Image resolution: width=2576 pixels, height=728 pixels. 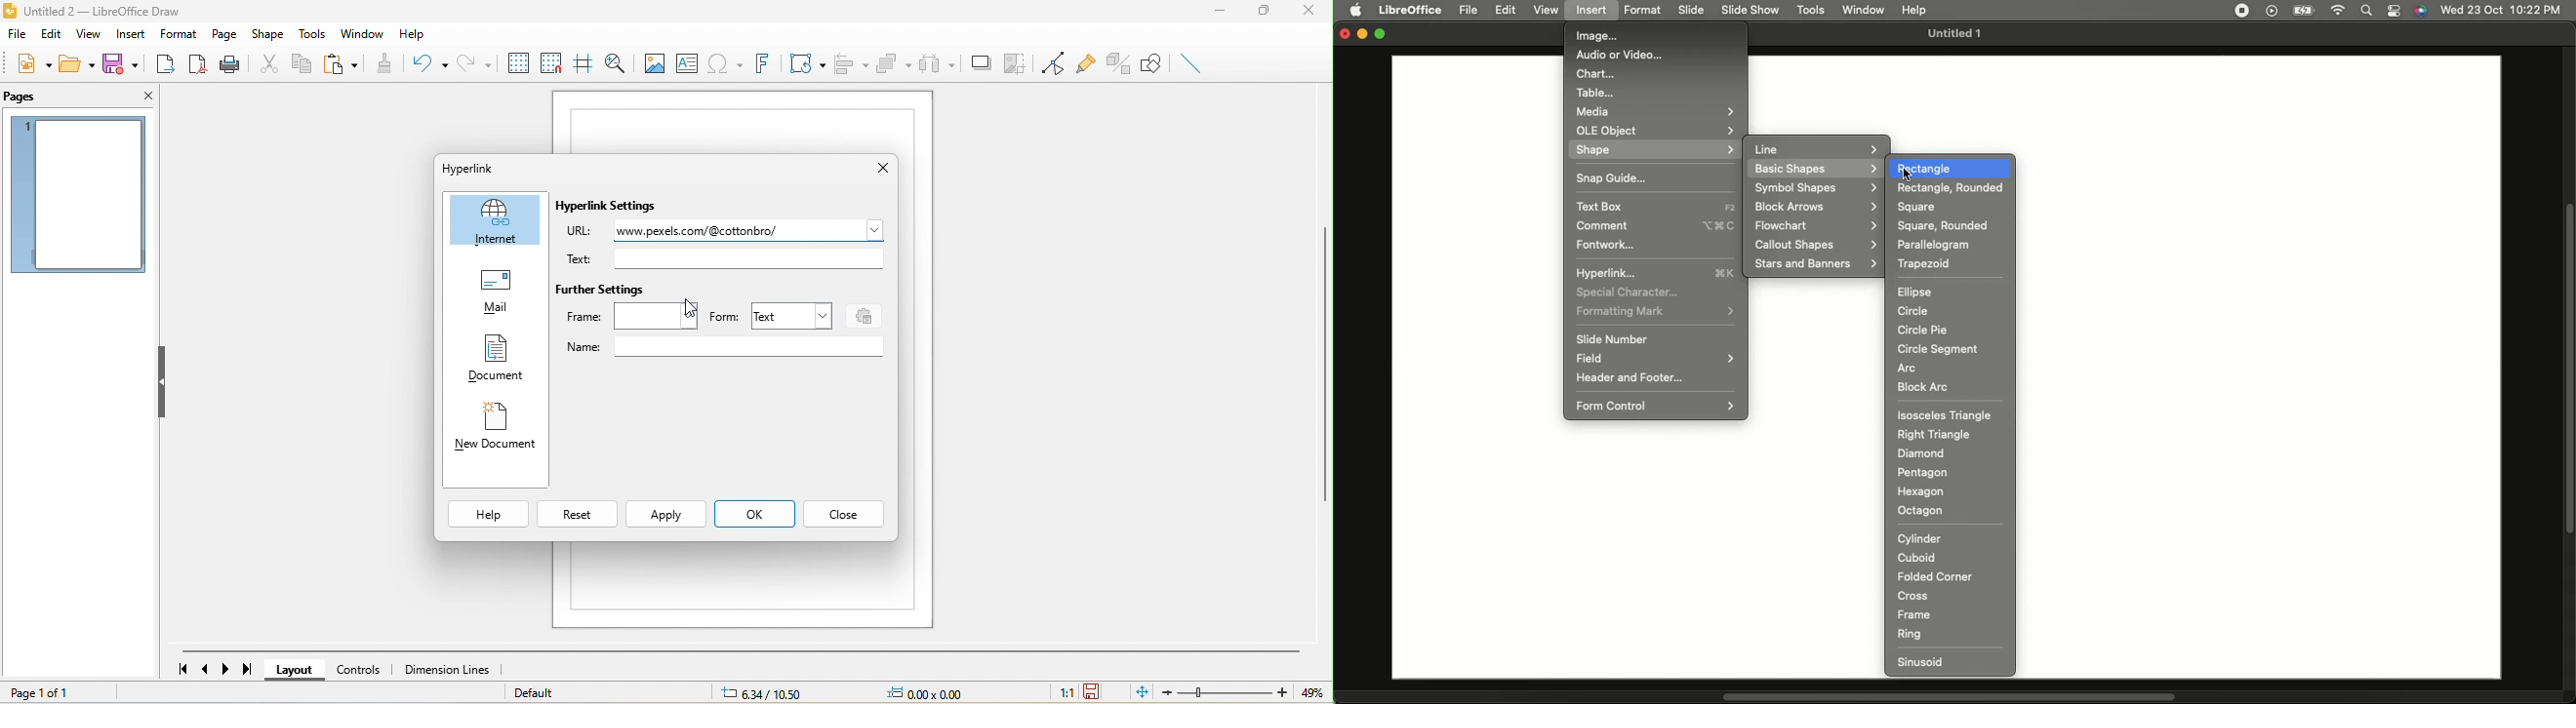 What do you see at coordinates (2241, 9) in the screenshot?
I see `Recording` at bounding box center [2241, 9].